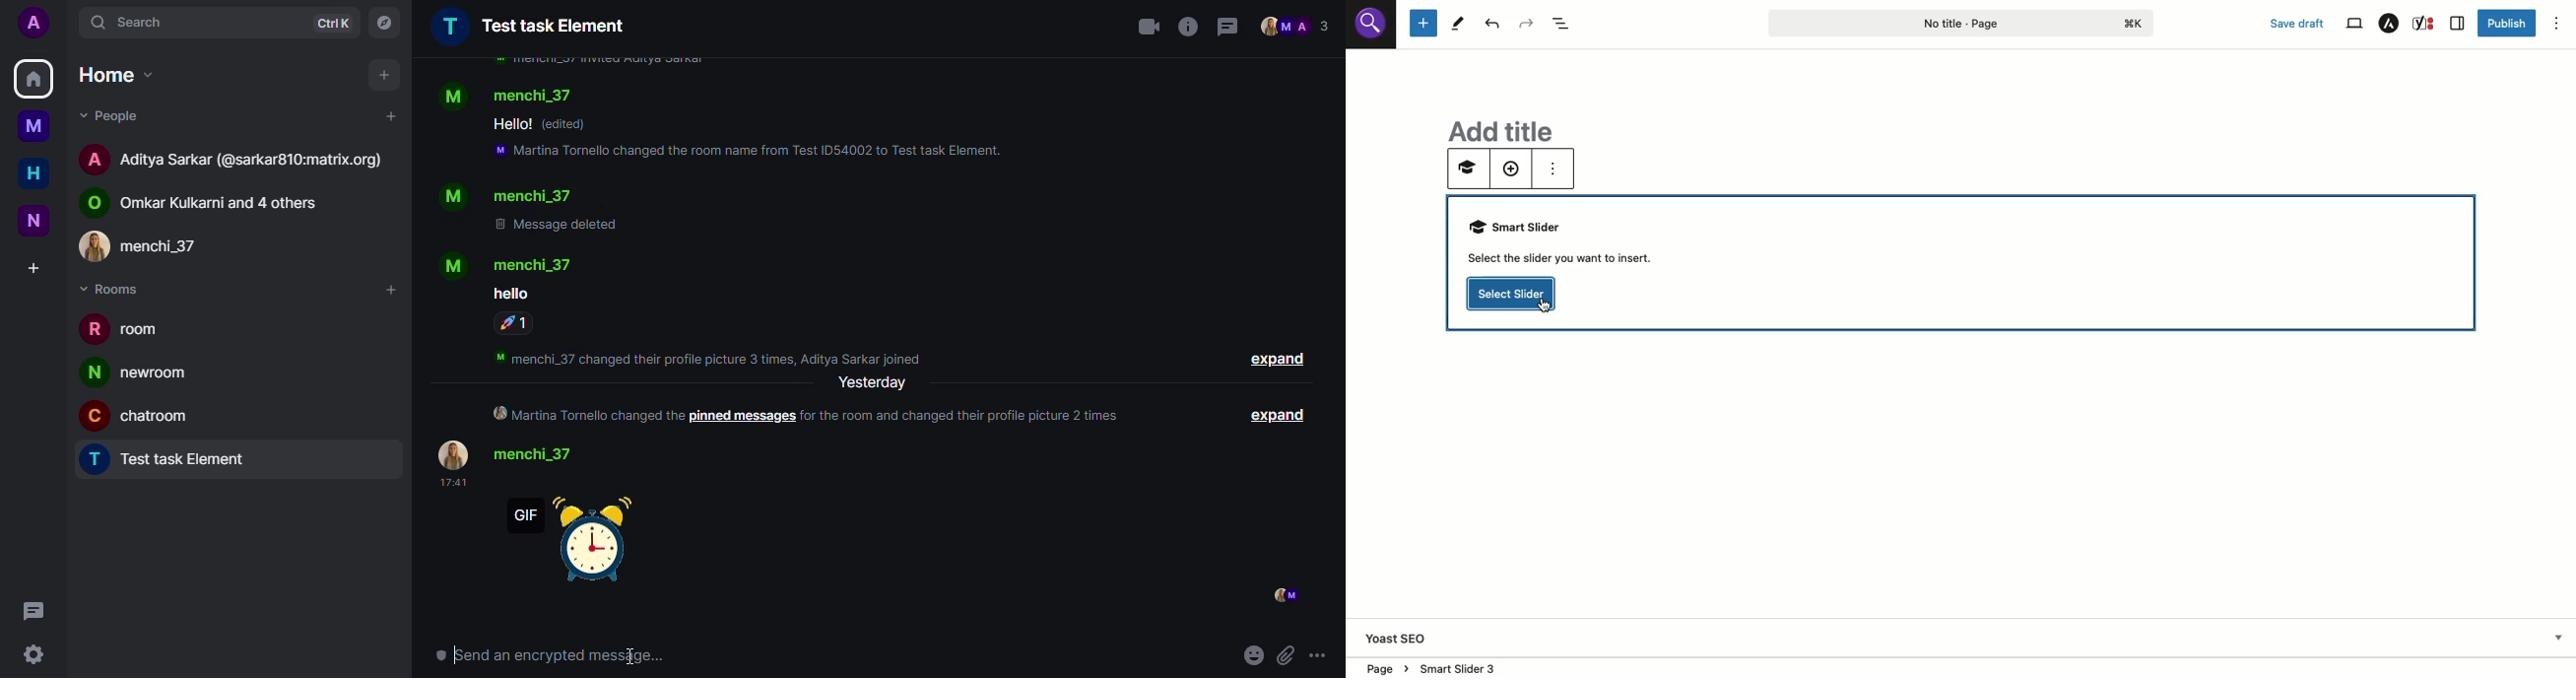 This screenshot has height=700, width=2576. What do you see at coordinates (511, 124) in the screenshot?
I see `text- hello` at bounding box center [511, 124].